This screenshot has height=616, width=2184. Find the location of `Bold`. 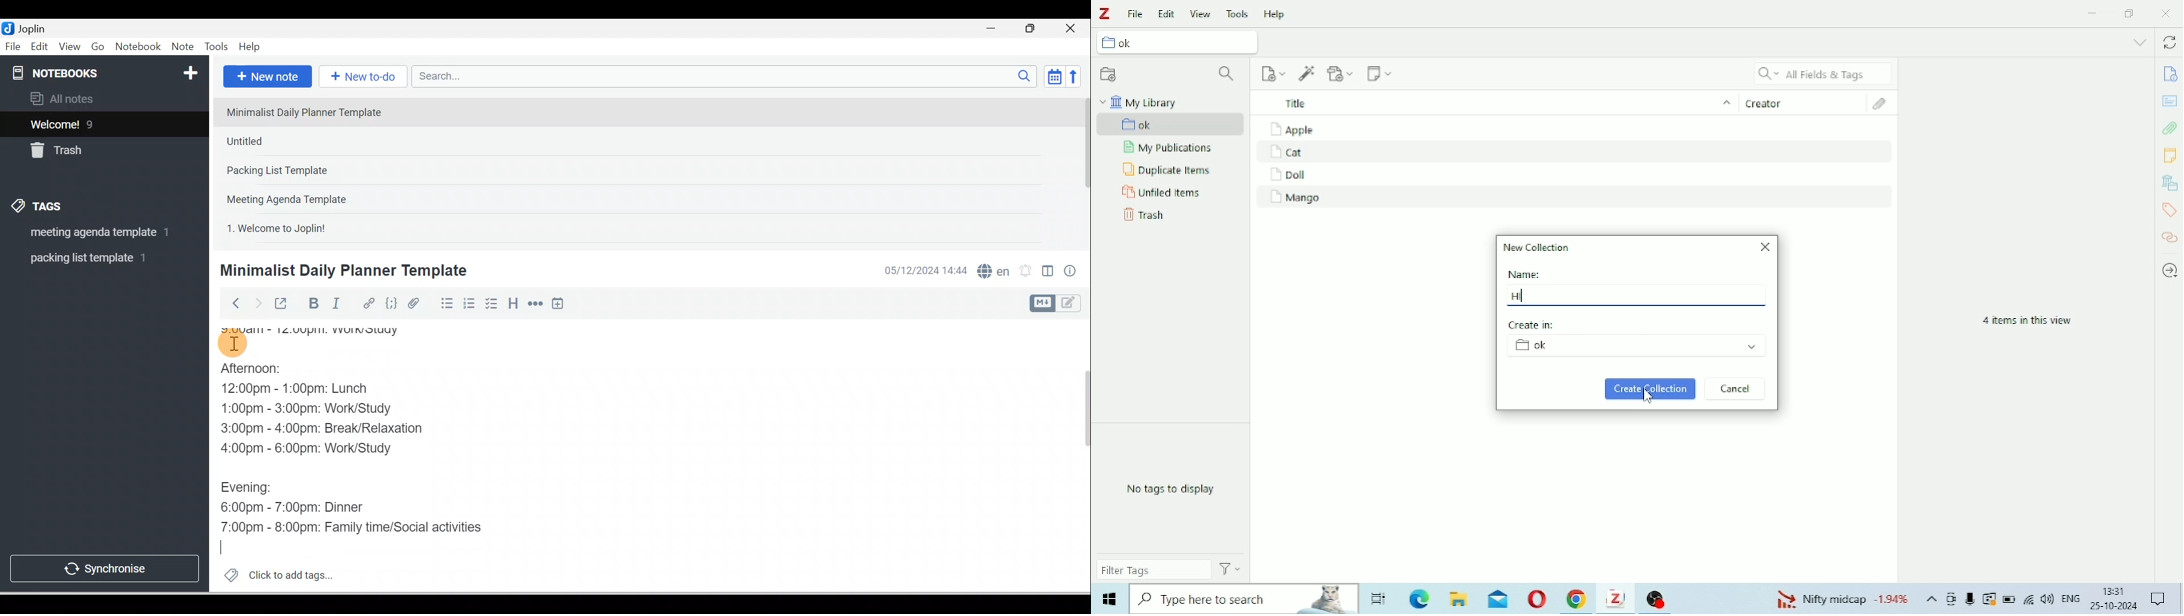

Bold is located at coordinates (312, 304).